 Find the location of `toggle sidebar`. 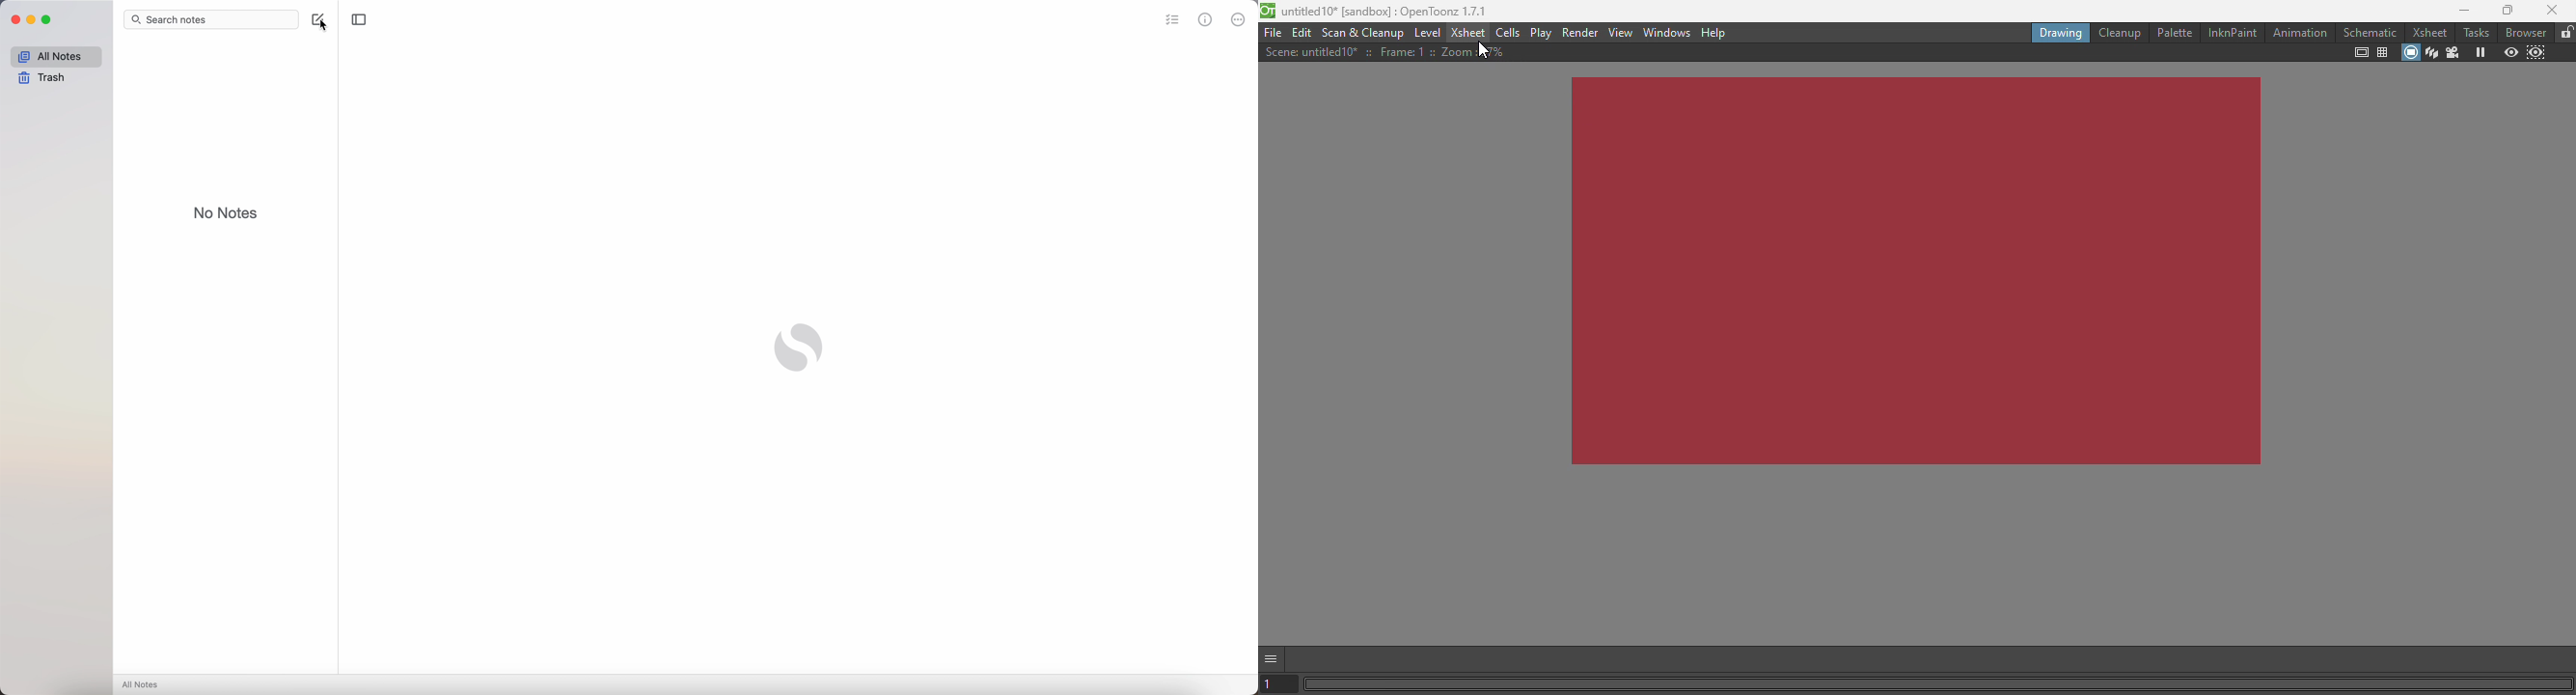

toggle sidebar is located at coordinates (359, 20).